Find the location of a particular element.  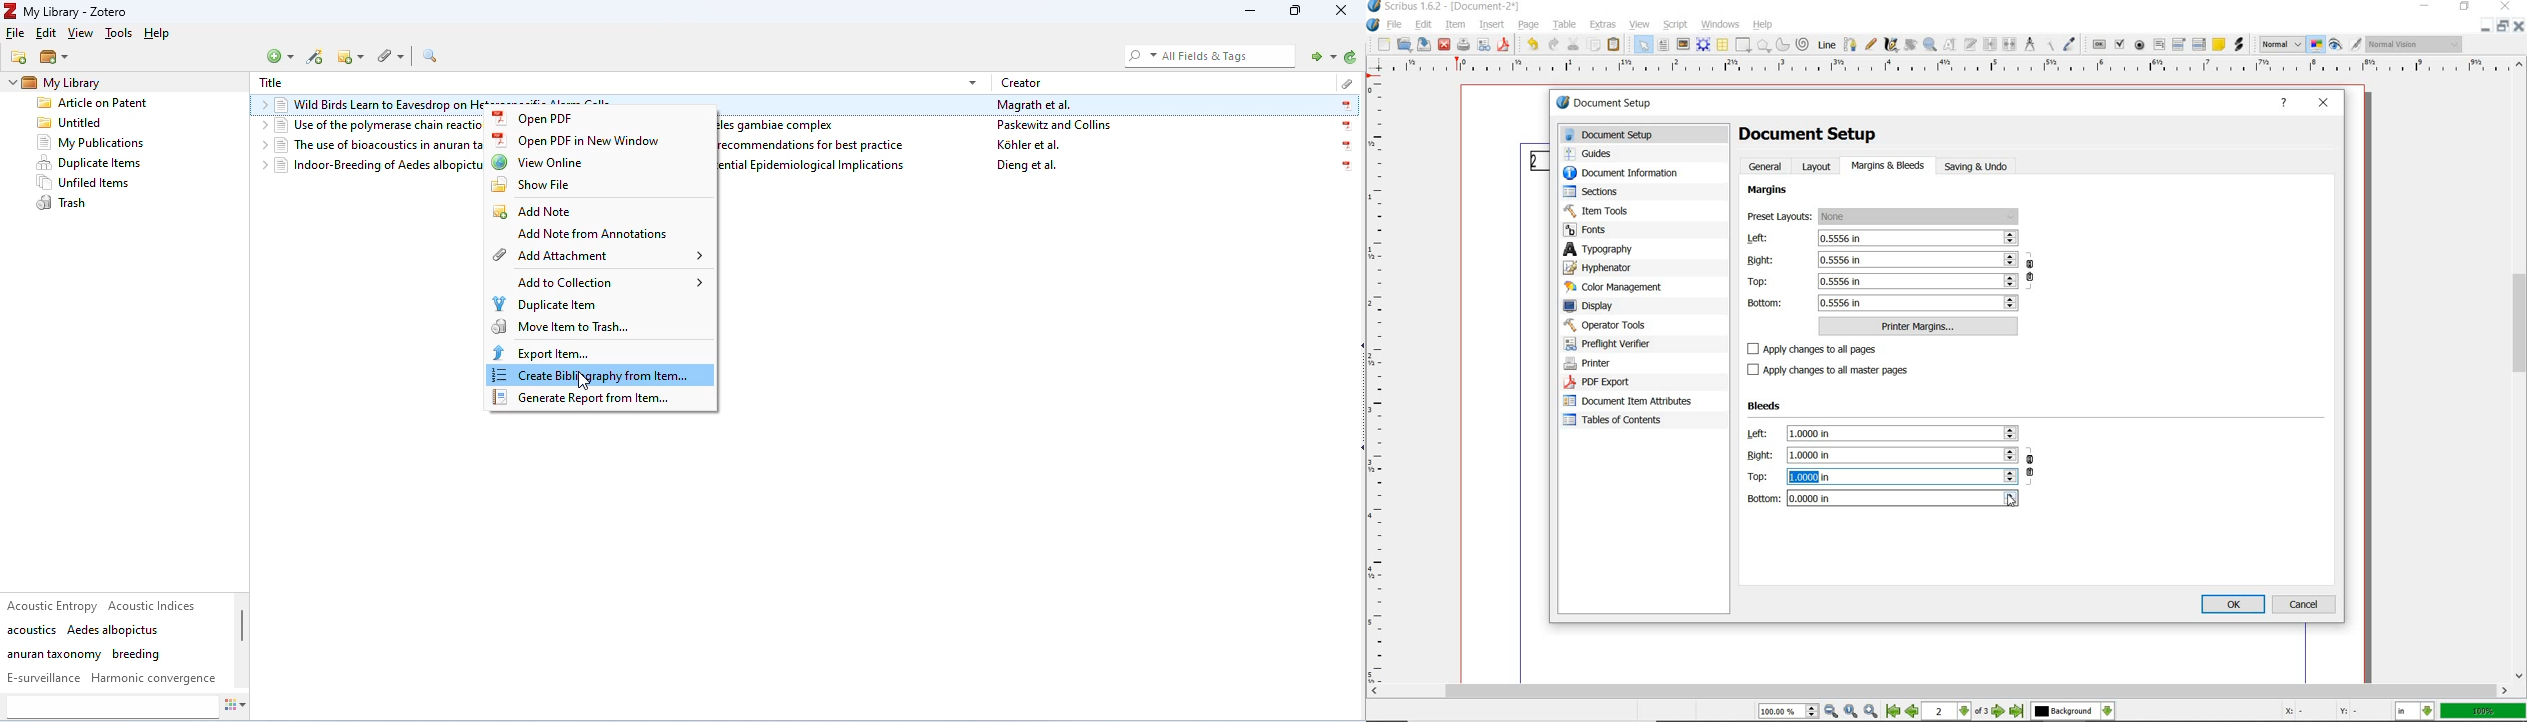

unlink text frames is located at coordinates (2010, 44).